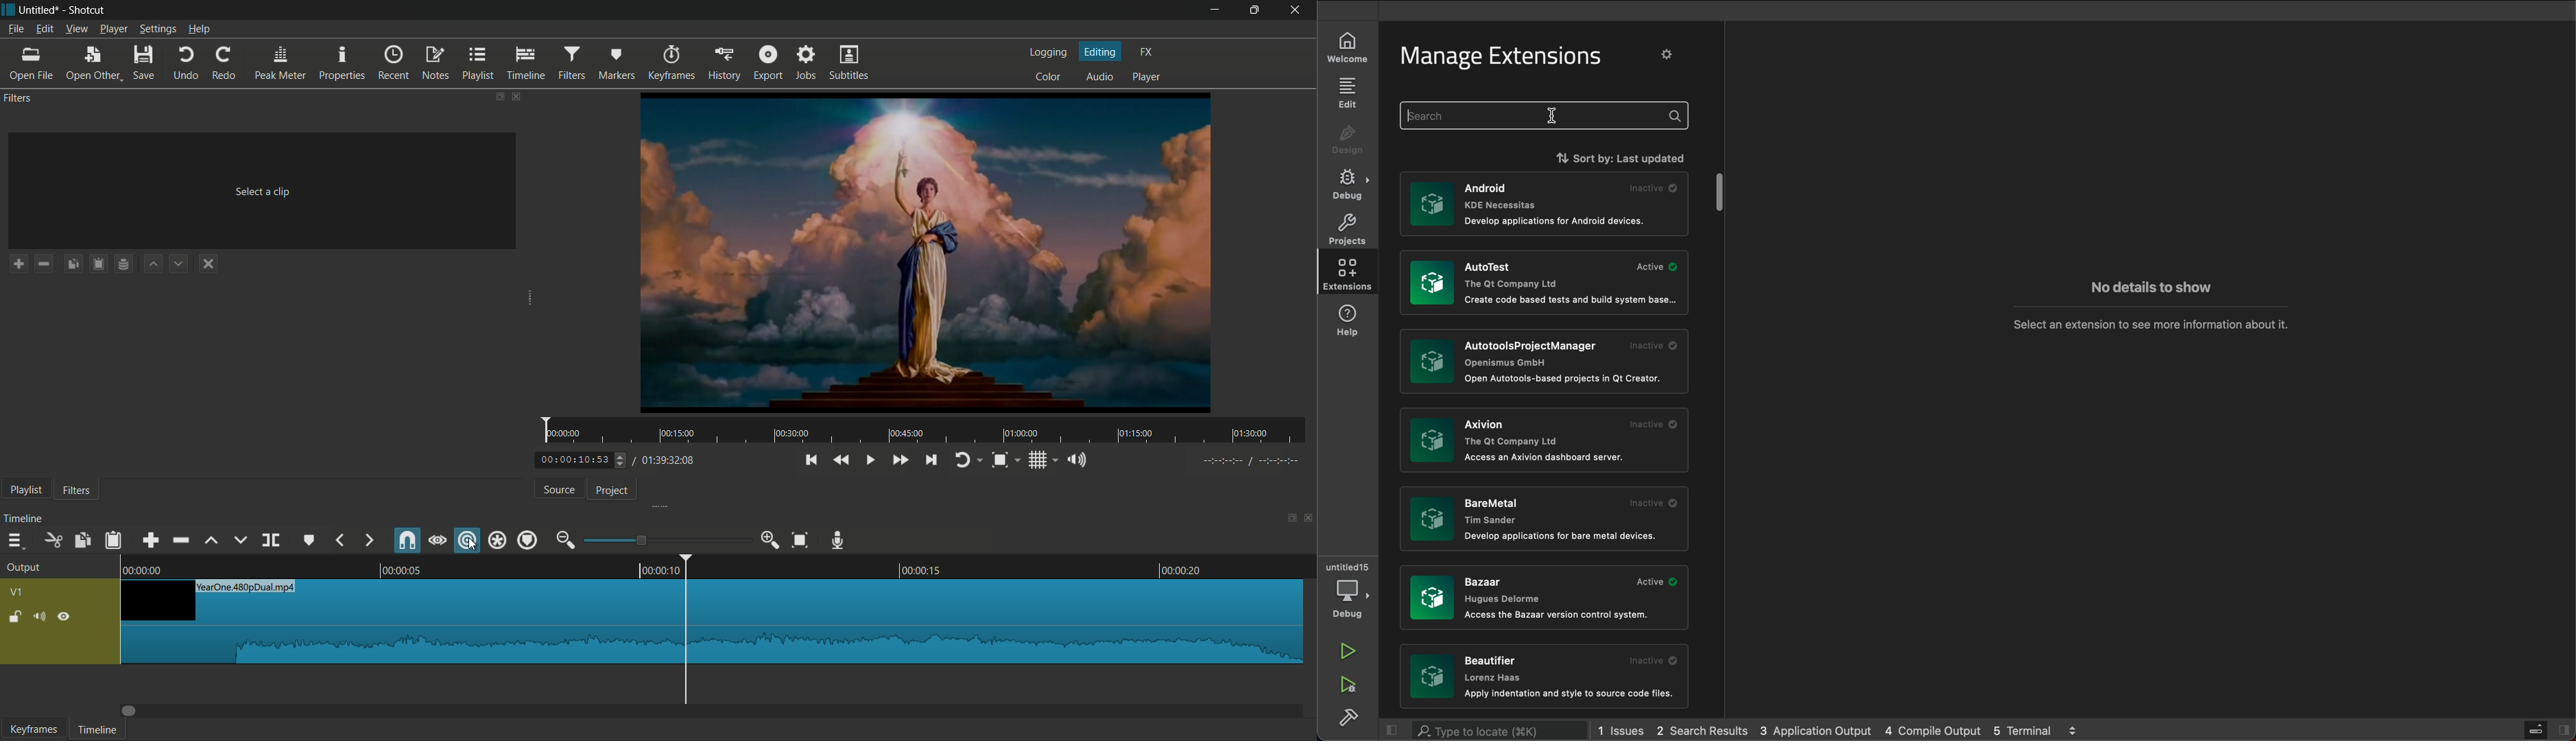  I want to click on source, so click(558, 490).